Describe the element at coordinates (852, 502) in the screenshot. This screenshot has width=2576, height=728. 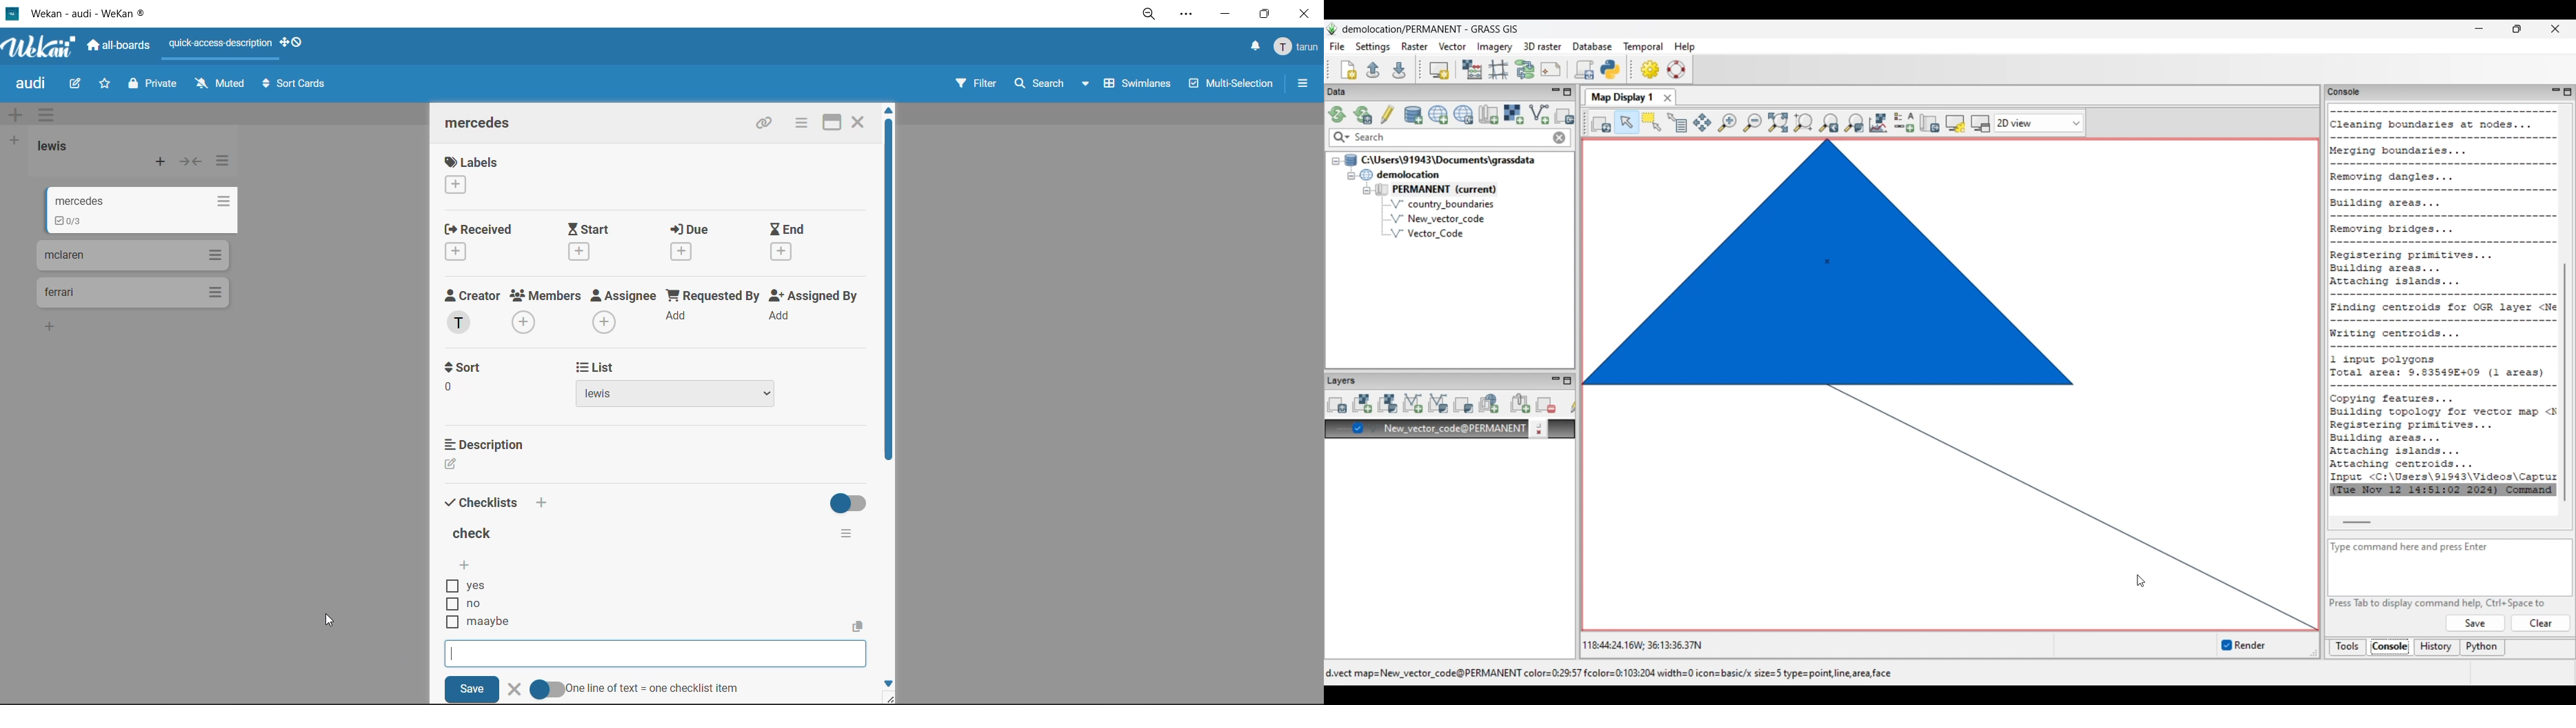
I see `hide completed checklists` at that location.